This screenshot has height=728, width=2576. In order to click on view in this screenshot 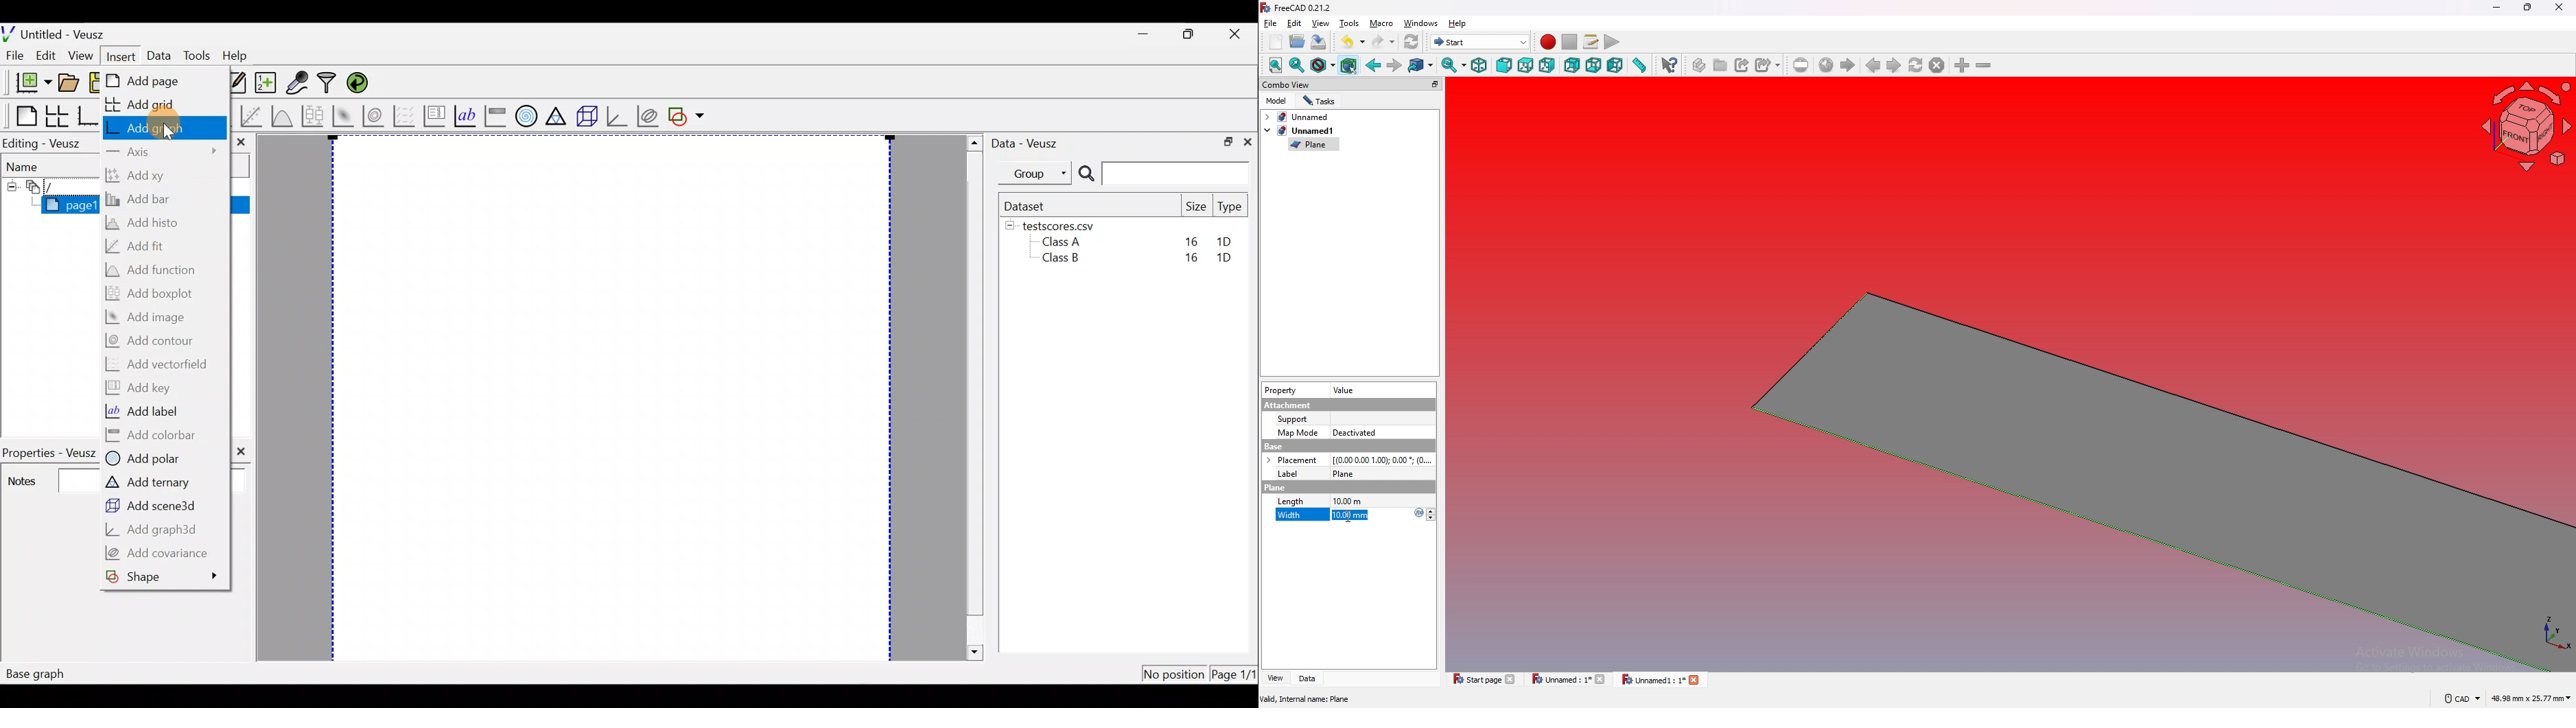, I will do `click(1321, 23)`.